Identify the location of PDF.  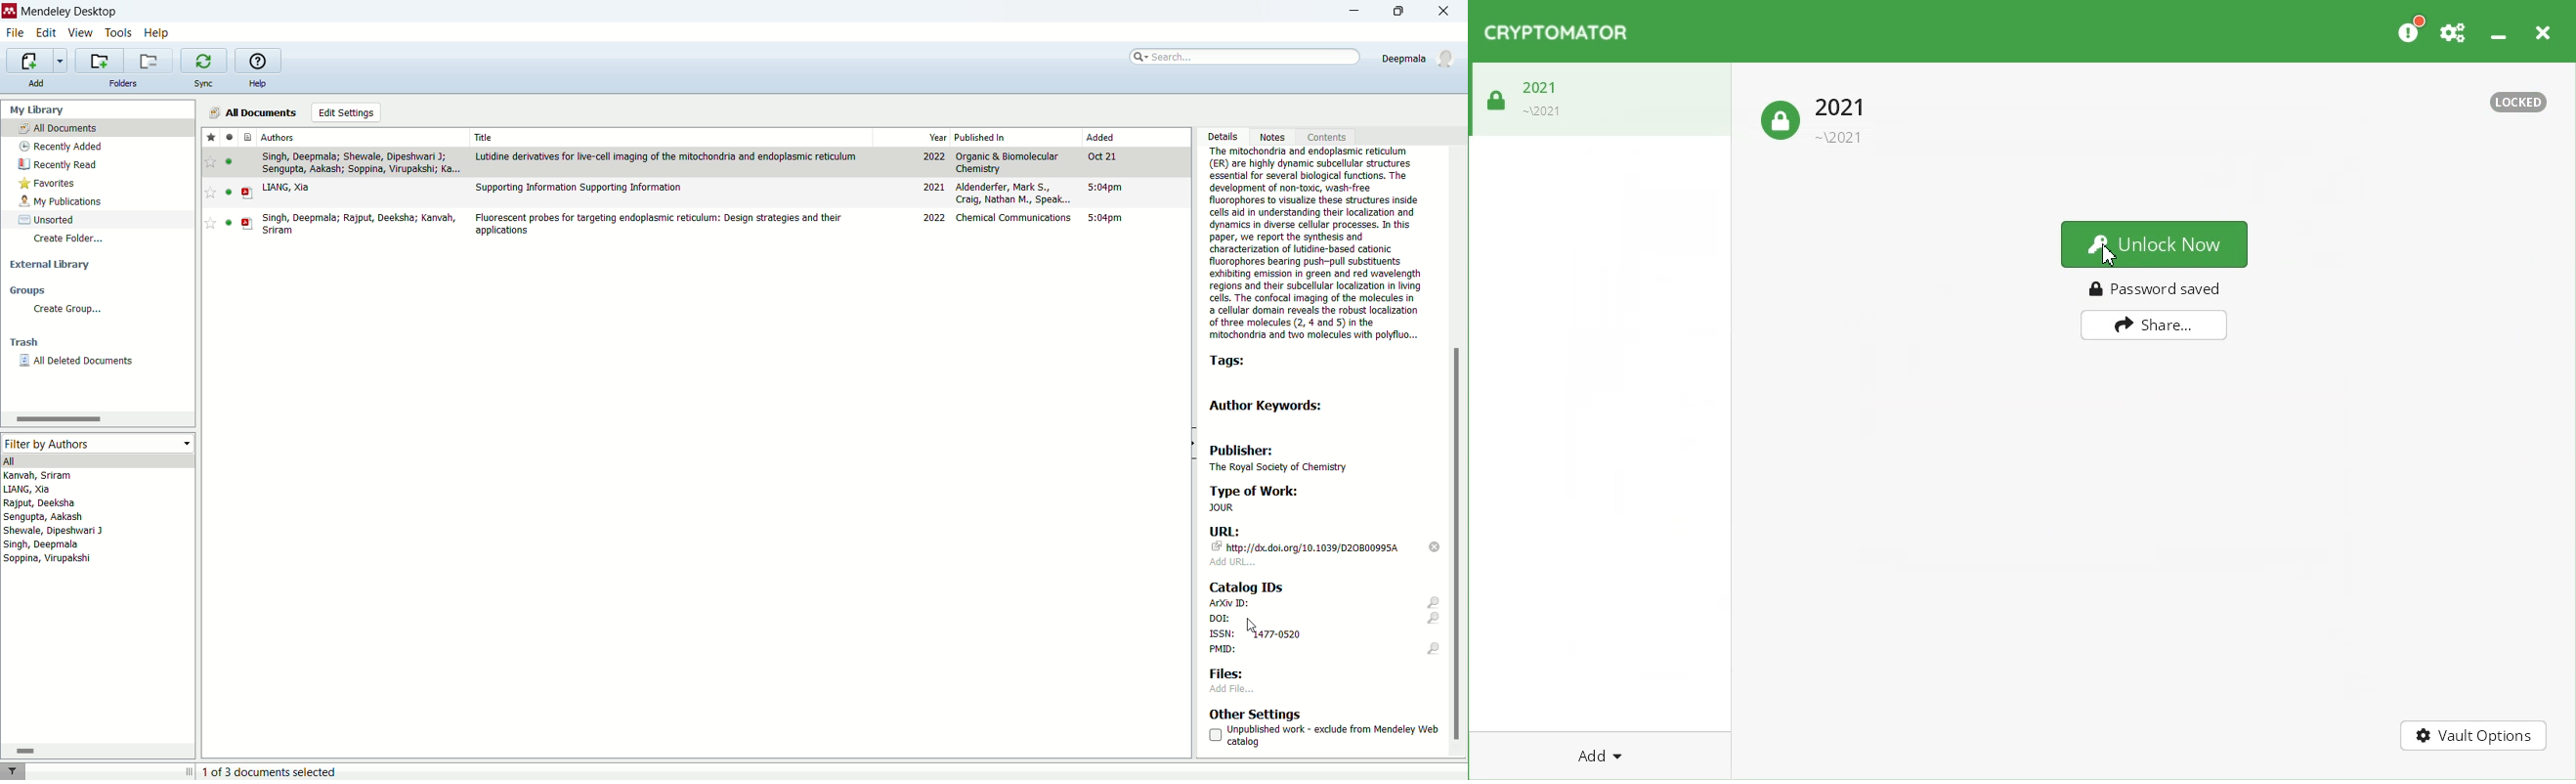
(248, 193).